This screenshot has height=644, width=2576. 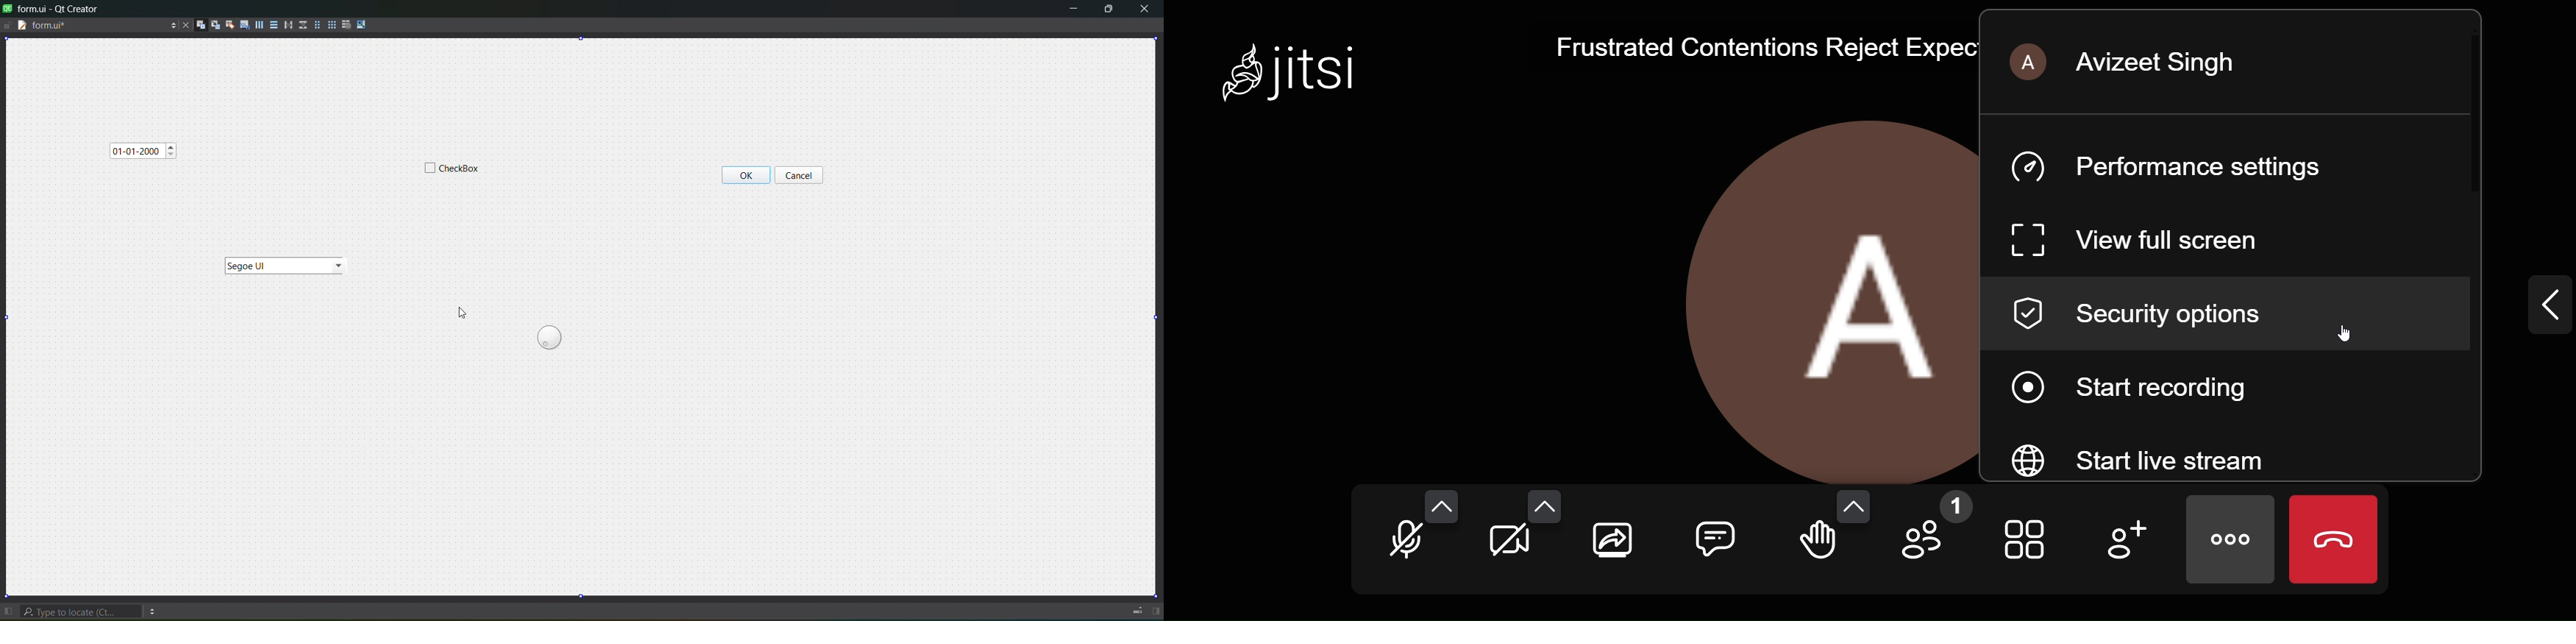 I want to click on expand, so click(x=2527, y=308).